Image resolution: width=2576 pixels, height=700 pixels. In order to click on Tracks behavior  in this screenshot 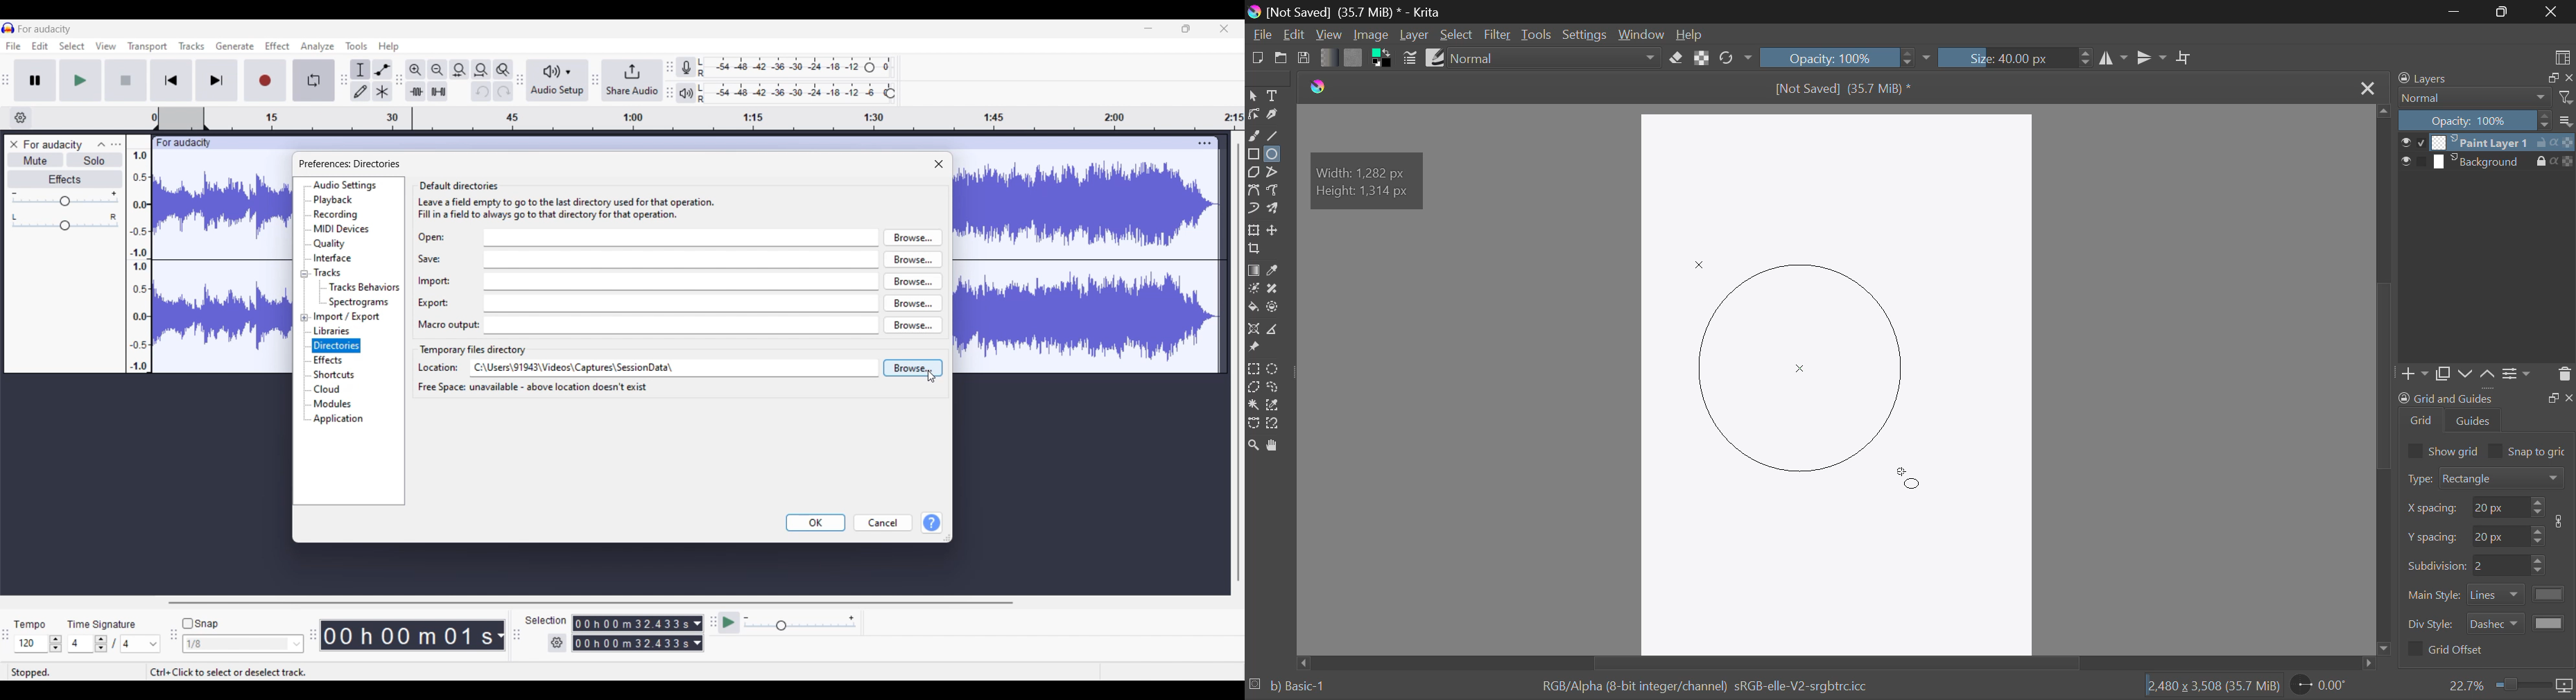, I will do `click(365, 287)`.